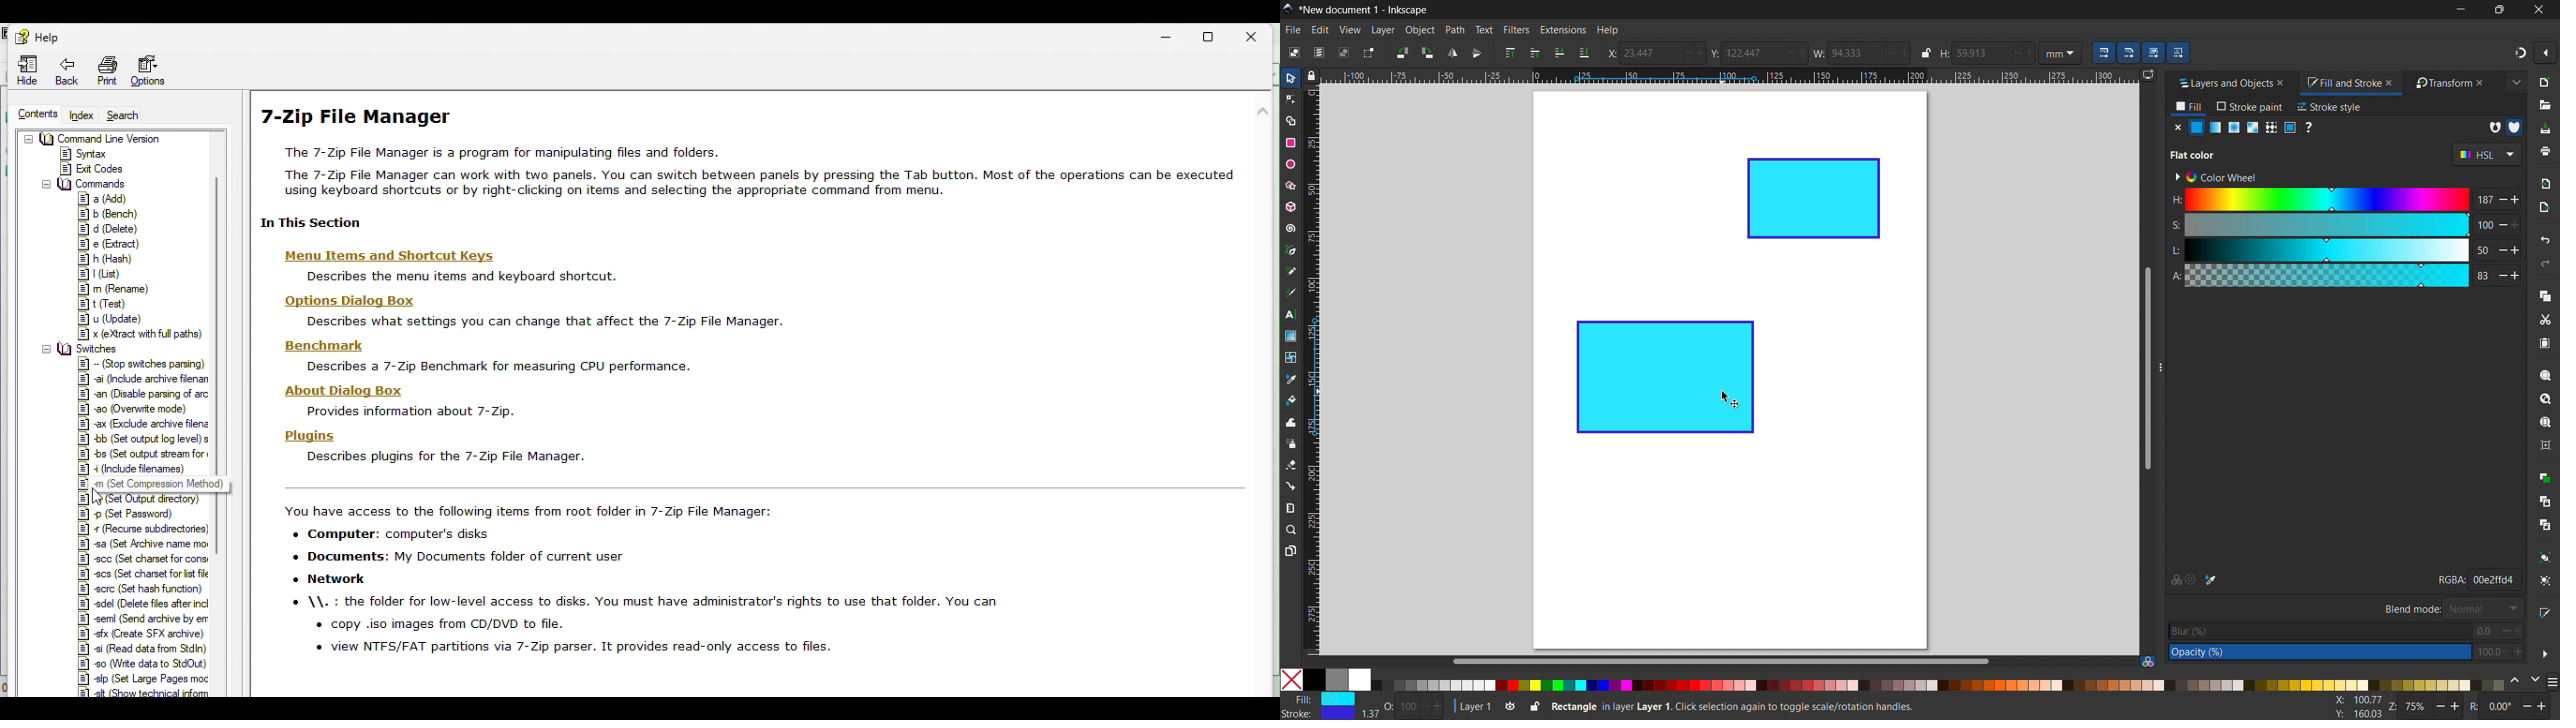  Describe the element at coordinates (143, 620) in the screenshot. I see `seml` at that location.